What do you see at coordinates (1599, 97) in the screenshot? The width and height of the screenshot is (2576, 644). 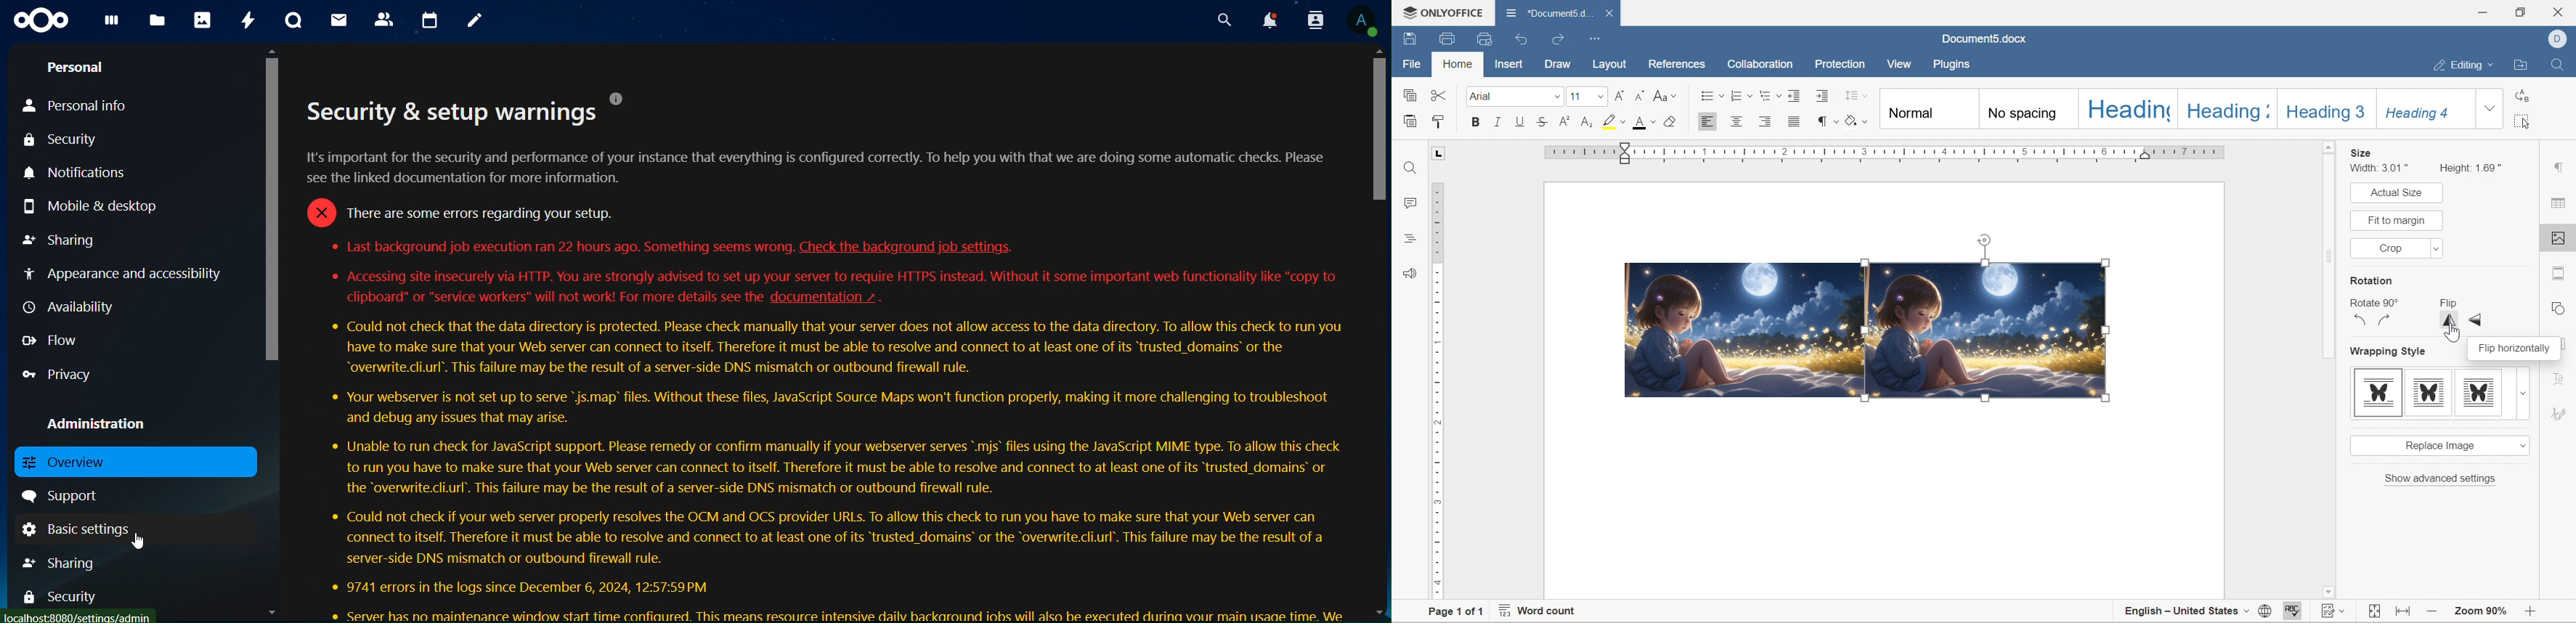 I see `drop down` at bounding box center [1599, 97].